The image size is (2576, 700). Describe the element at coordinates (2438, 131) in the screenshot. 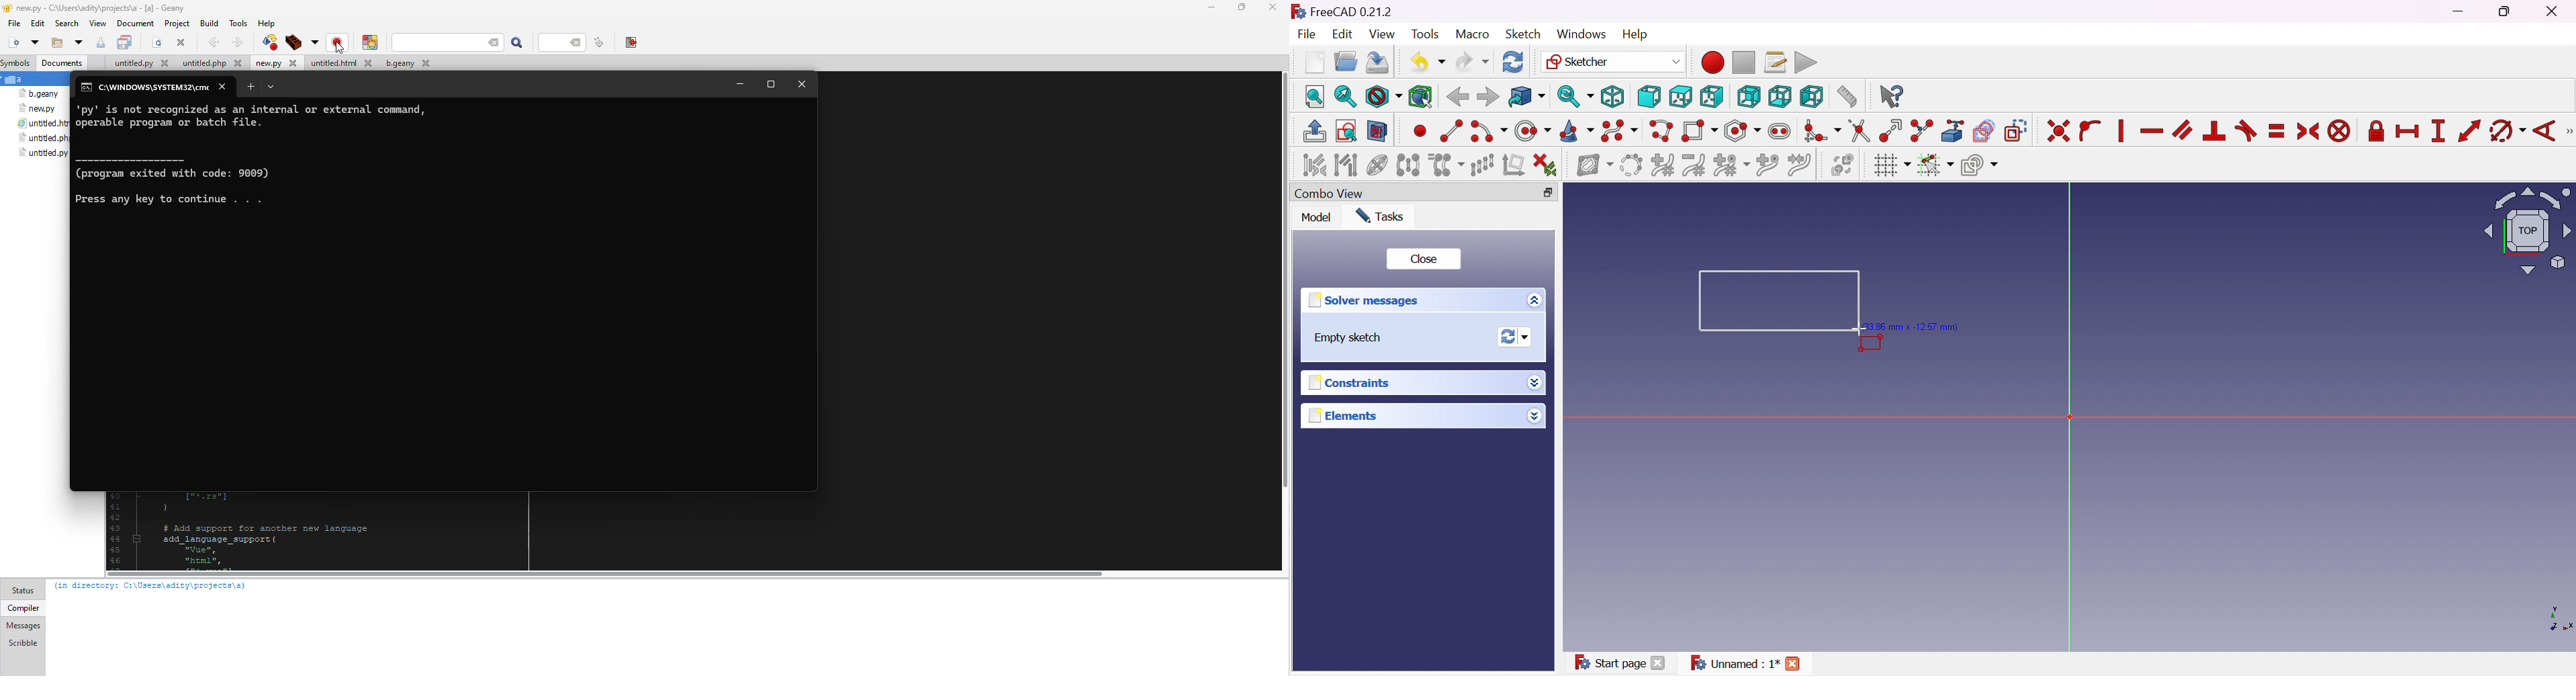

I see `Constrain vertical distance` at that location.